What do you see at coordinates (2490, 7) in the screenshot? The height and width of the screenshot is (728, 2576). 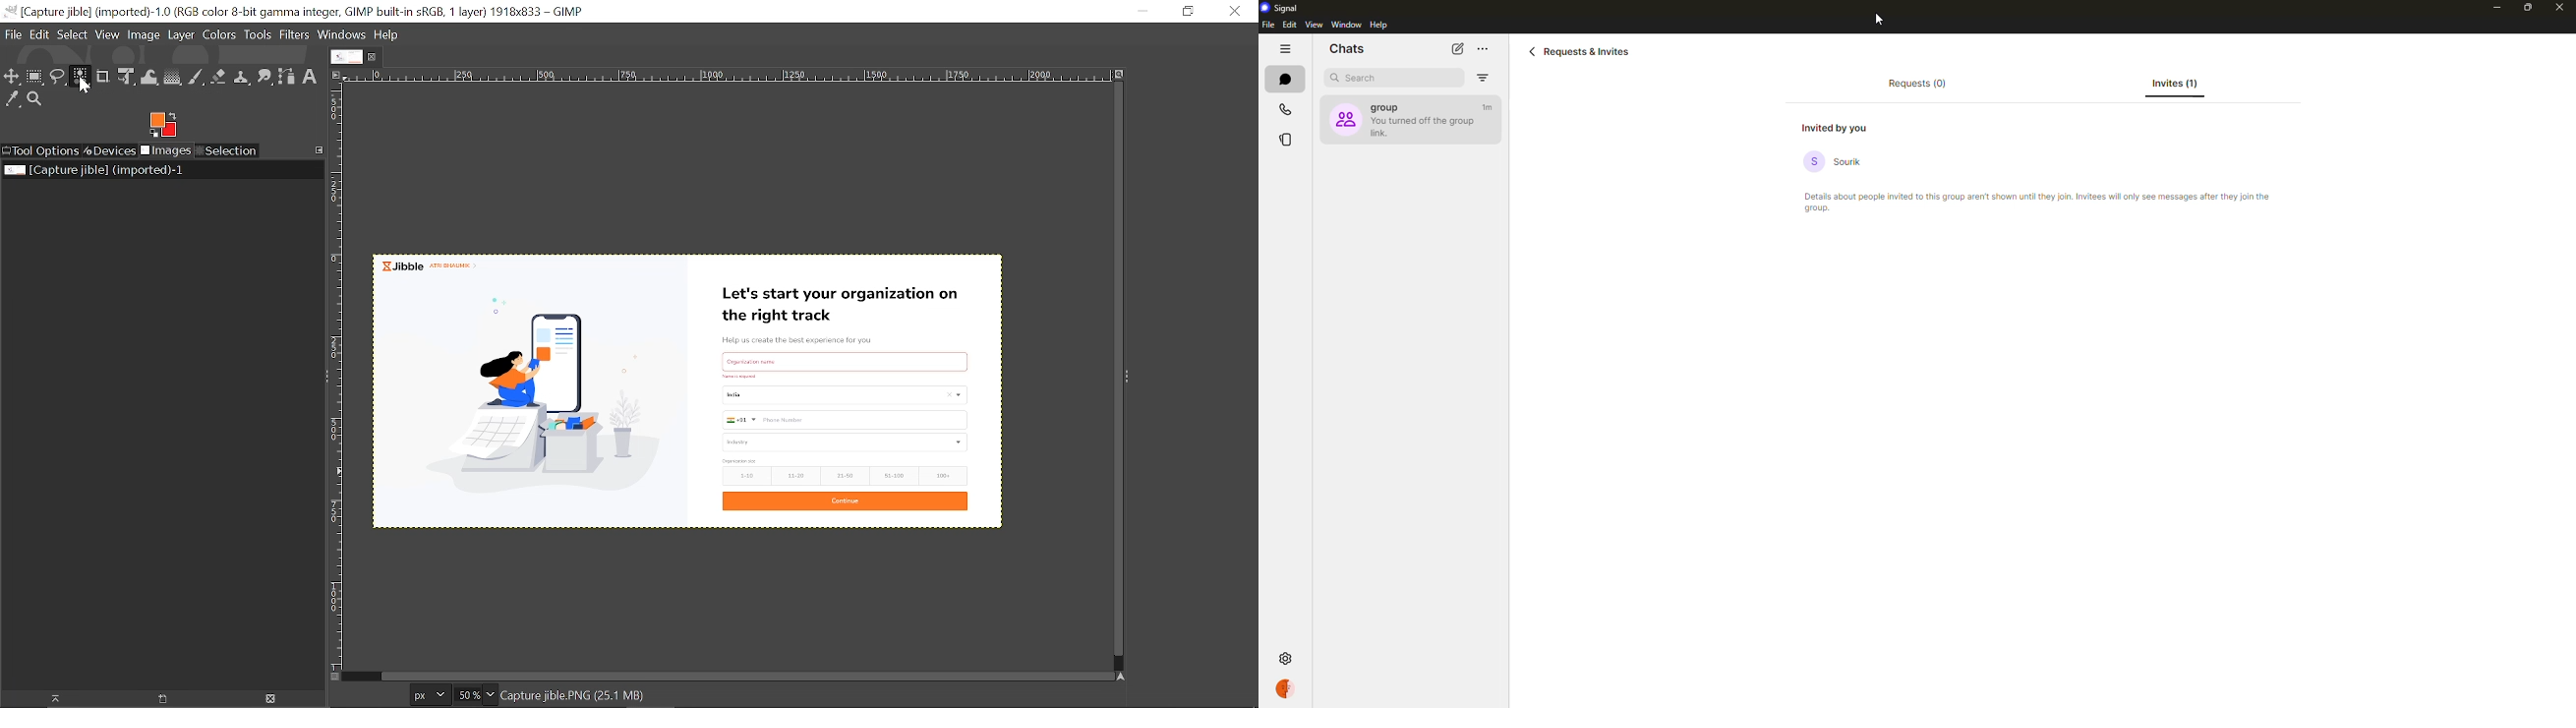 I see `minimize` at bounding box center [2490, 7].